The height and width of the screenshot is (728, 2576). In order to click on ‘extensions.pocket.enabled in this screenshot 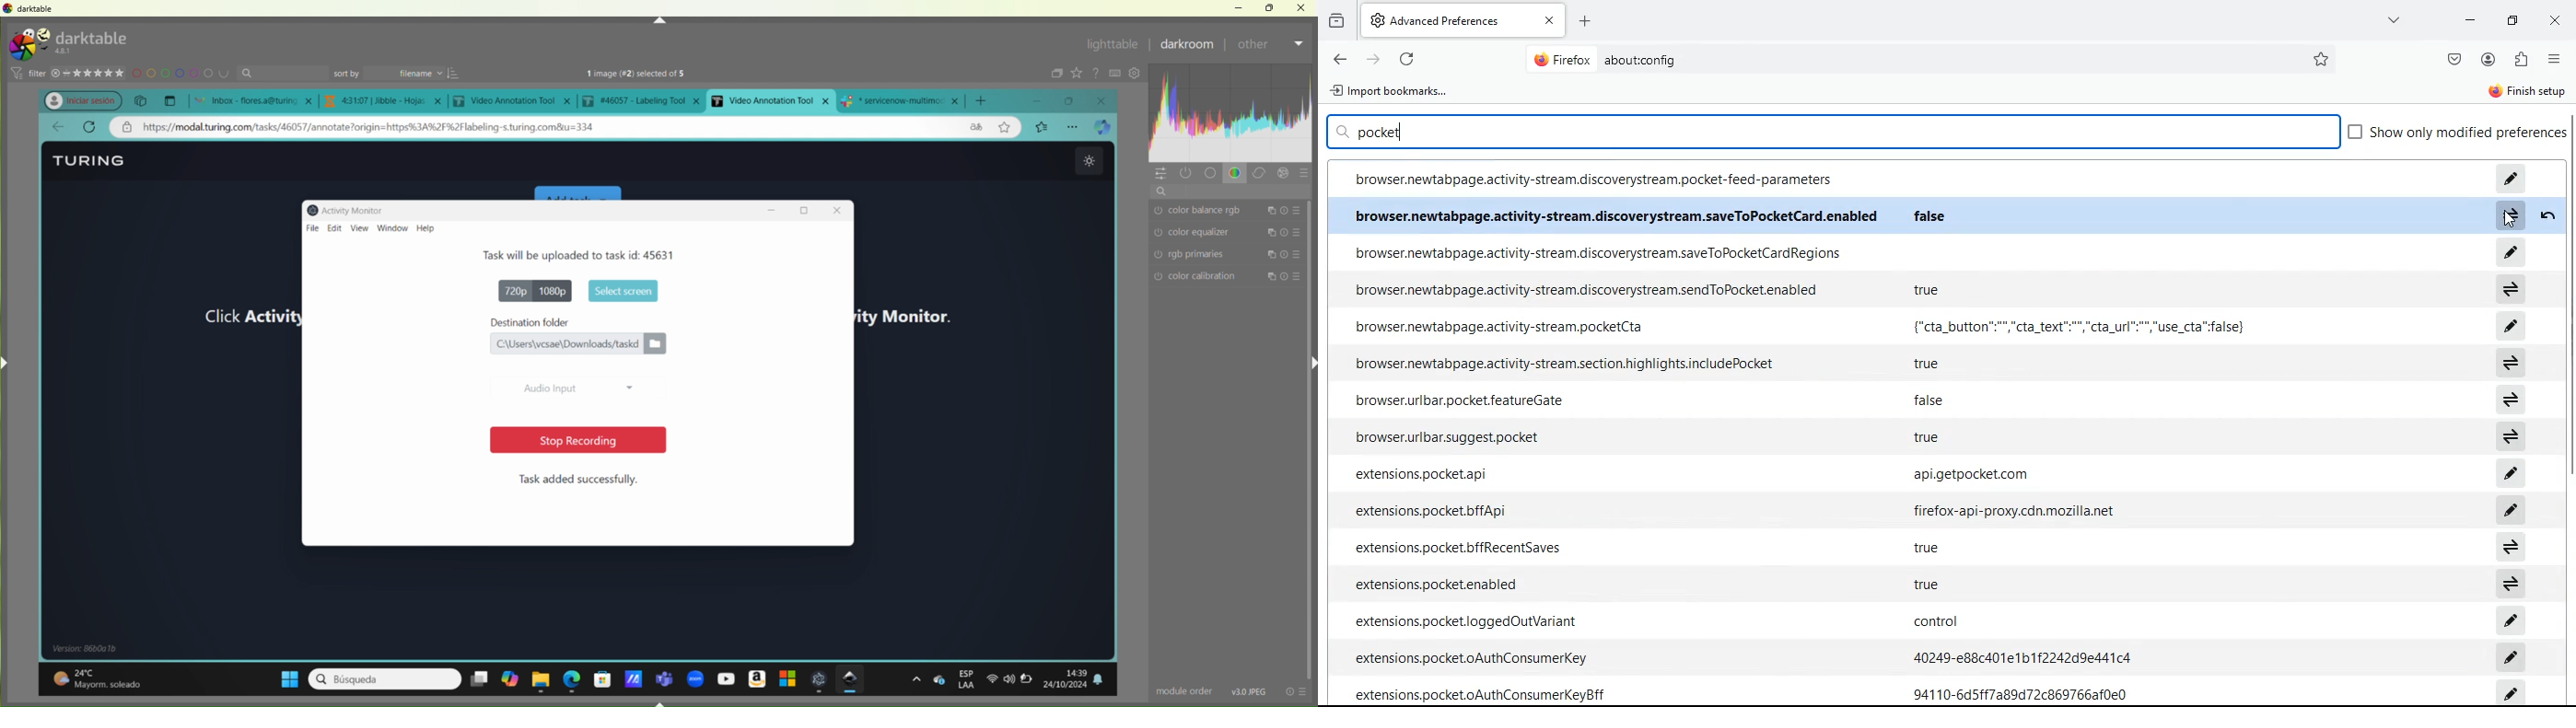, I will do `click(1440, 584)`.